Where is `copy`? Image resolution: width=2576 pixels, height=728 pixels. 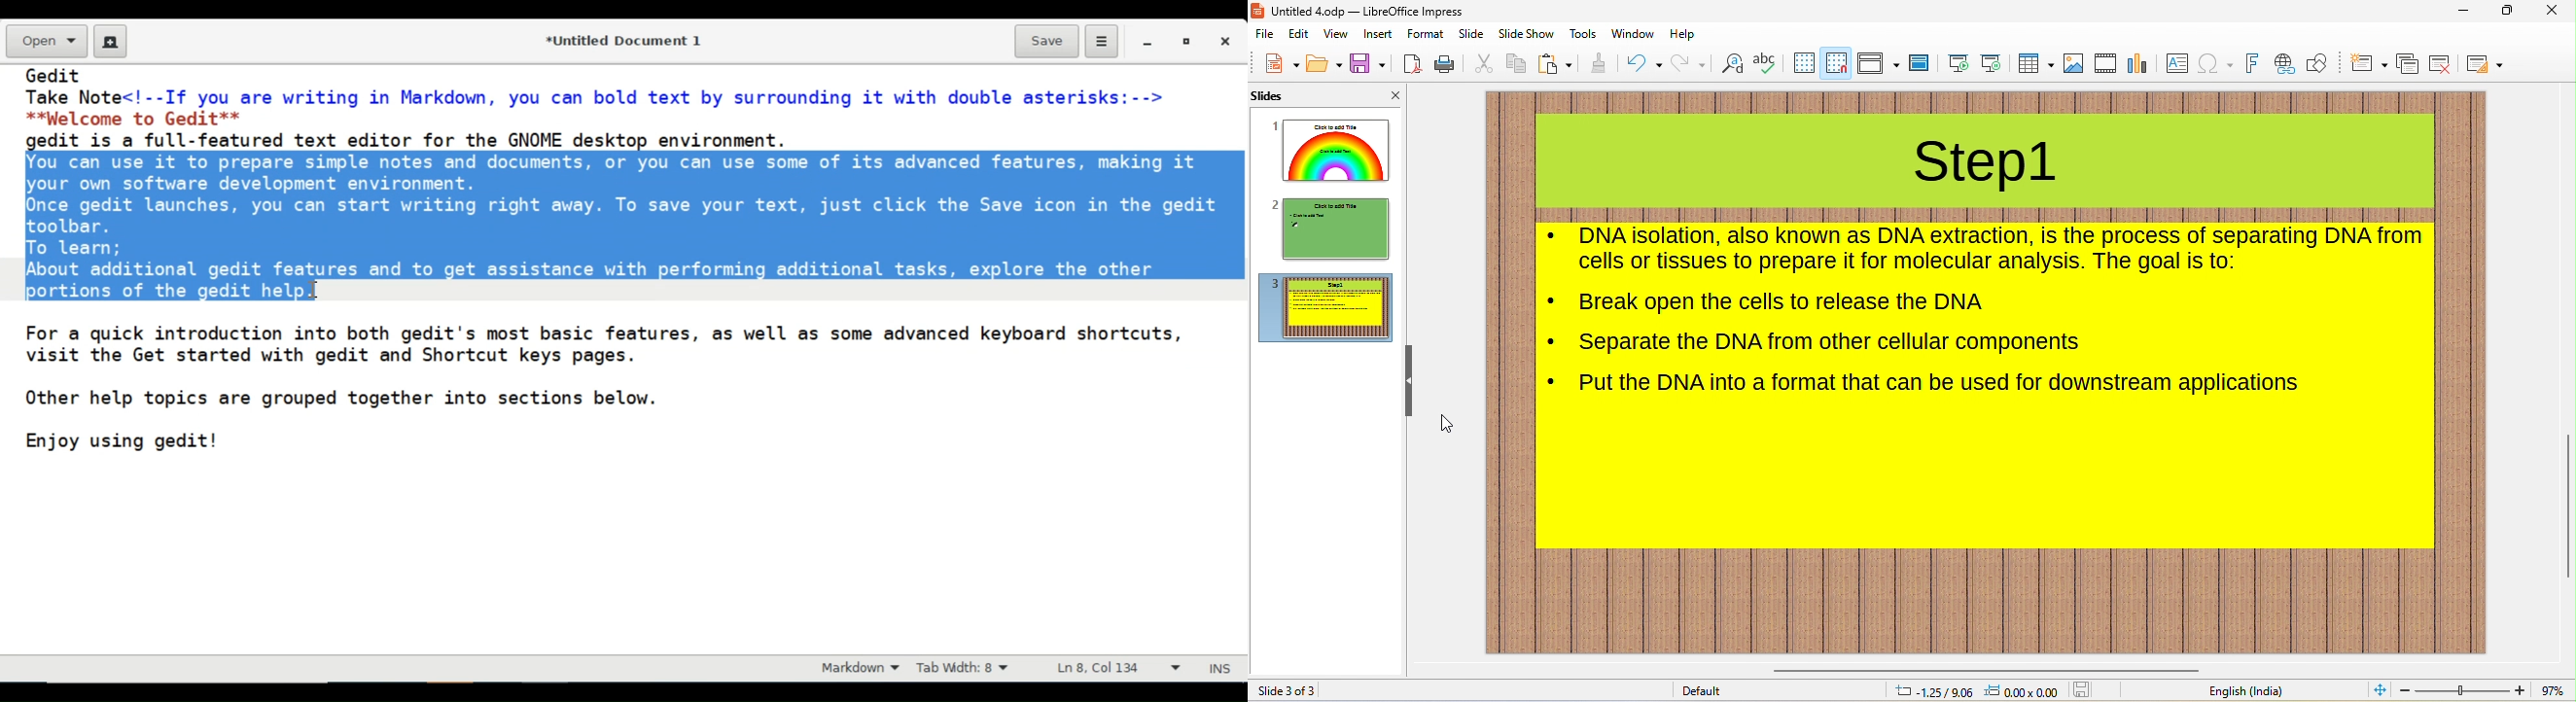 copy is located at coordinates (1513, 62).